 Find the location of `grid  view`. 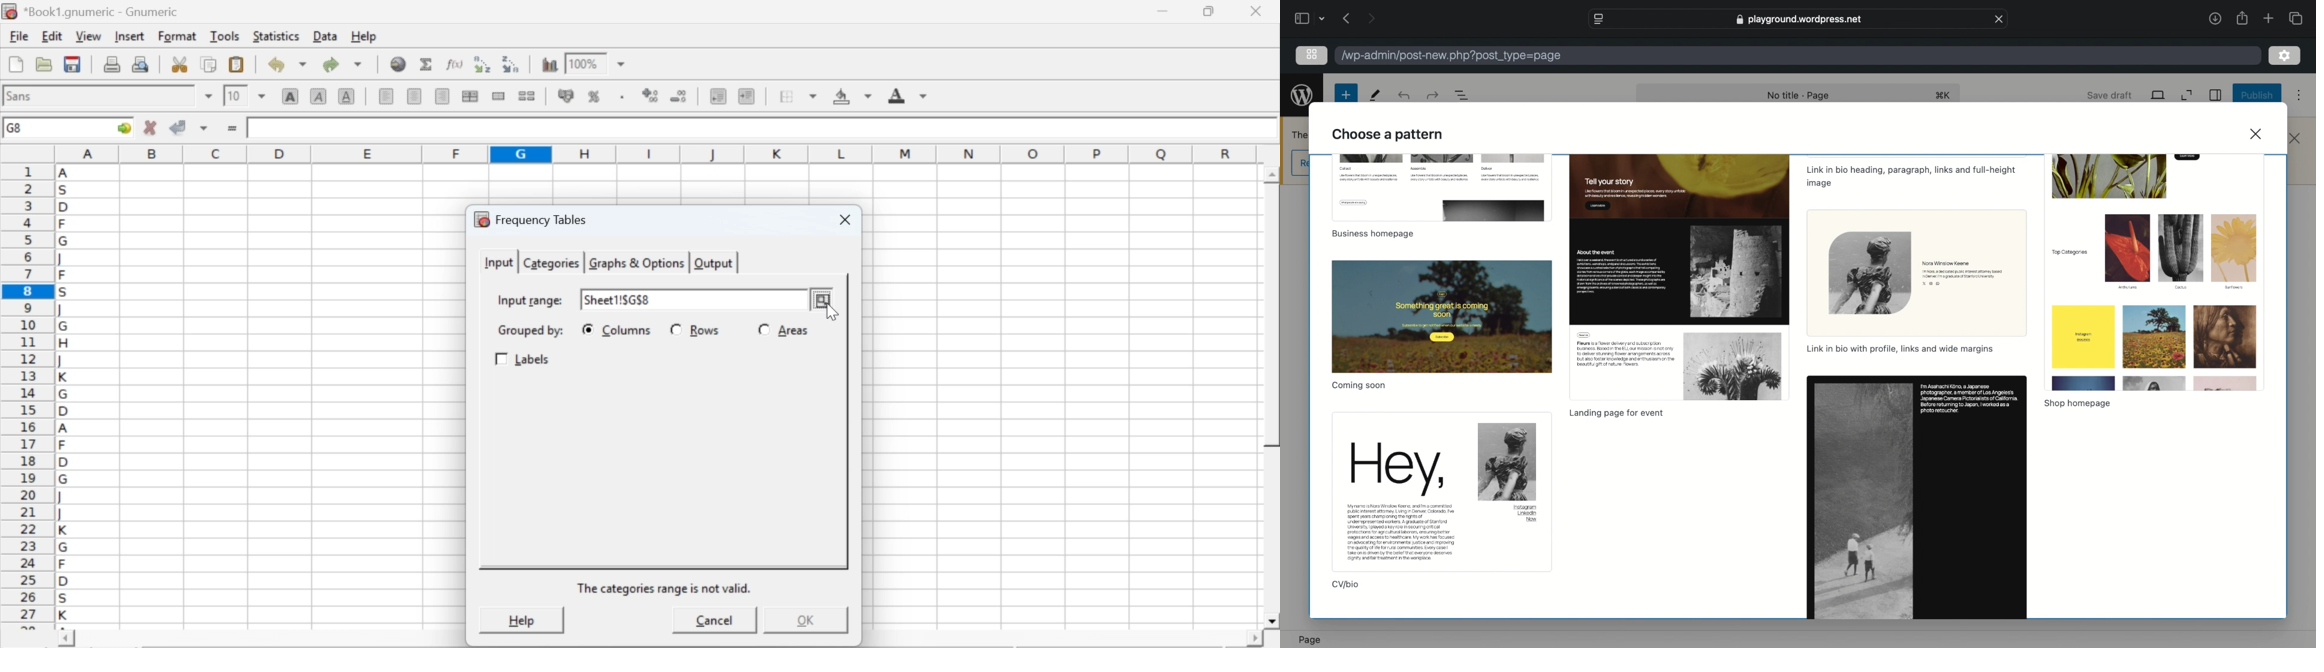

grid  view is located at coordinates (1312, 54).